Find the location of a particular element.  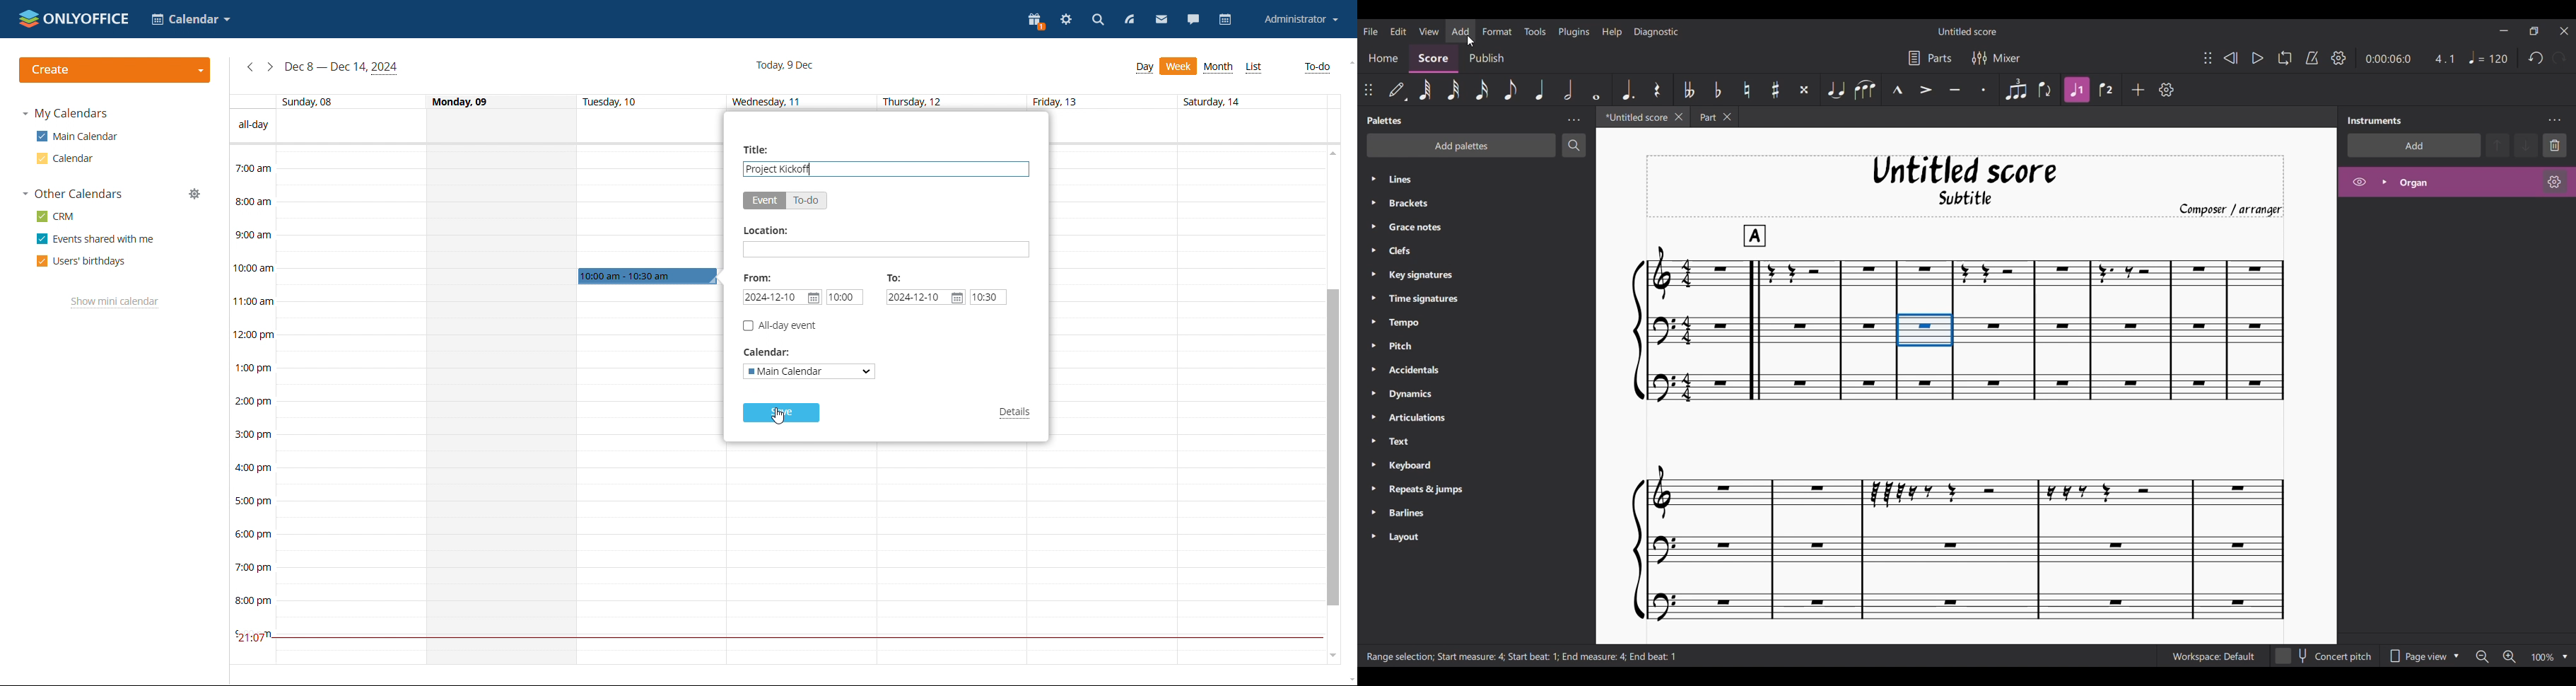

Redo is located at coordinates (2560, 58).